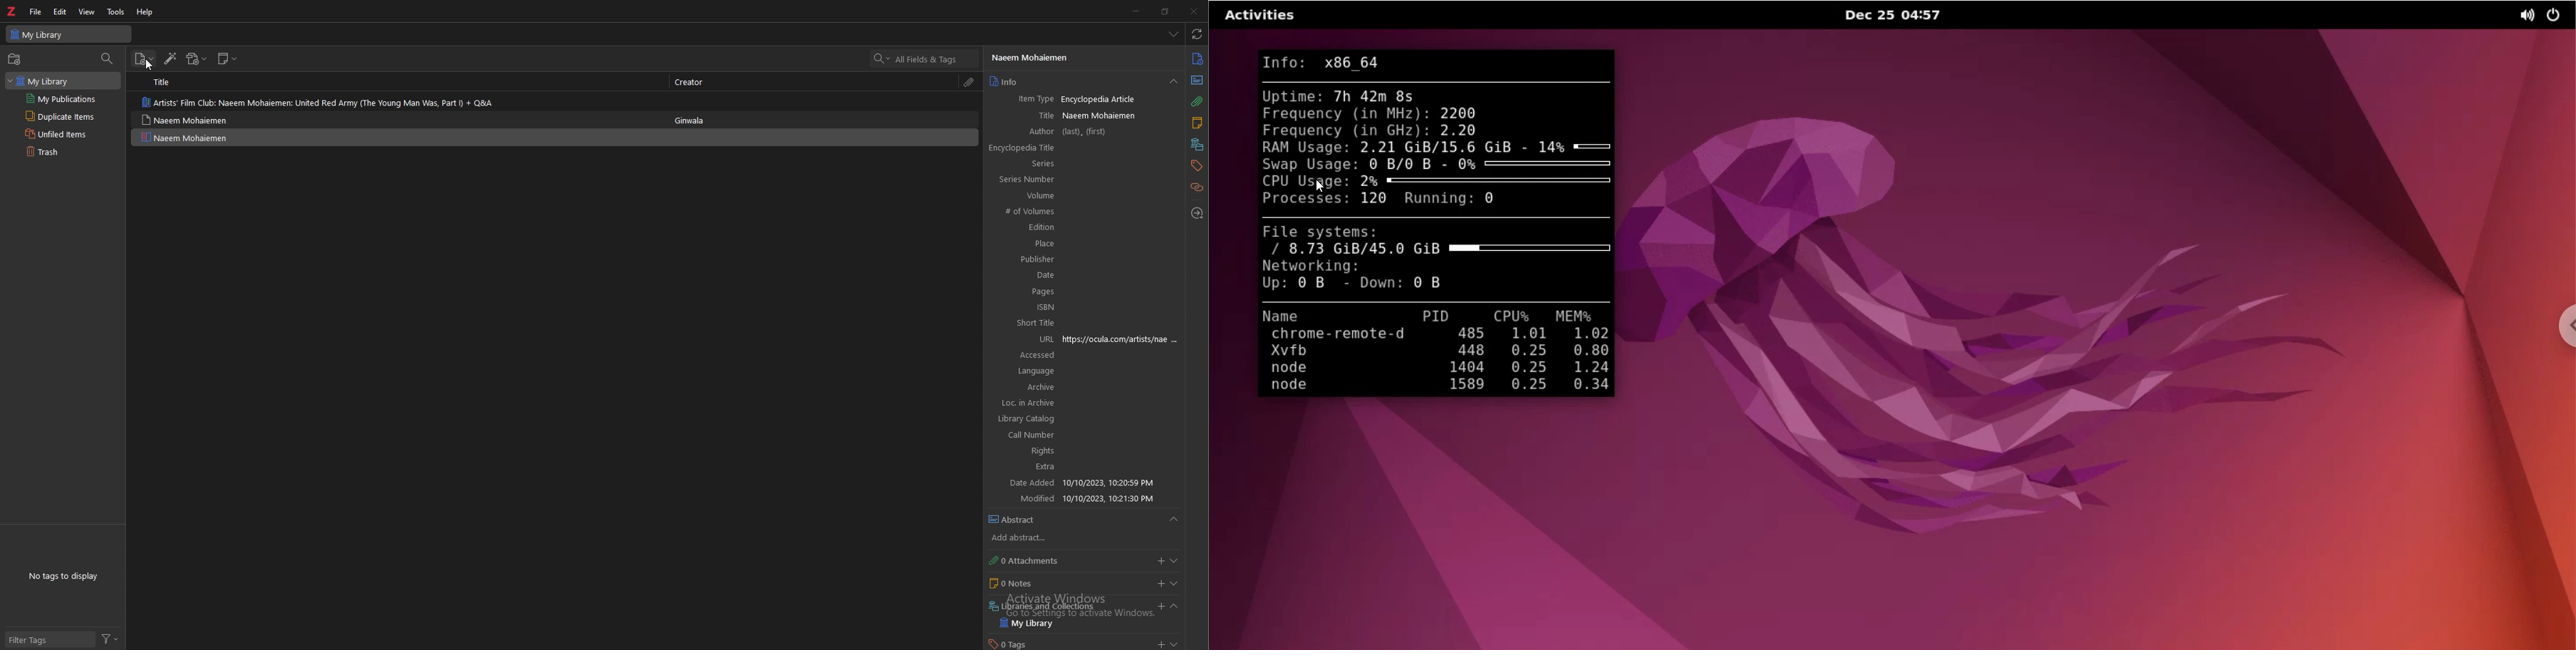 The width and height of the screenshot is (2576, 672). What do you see at coordinates (1025, 99) in the screenshot?
I see `item type` at bounding box center [1025, 99].